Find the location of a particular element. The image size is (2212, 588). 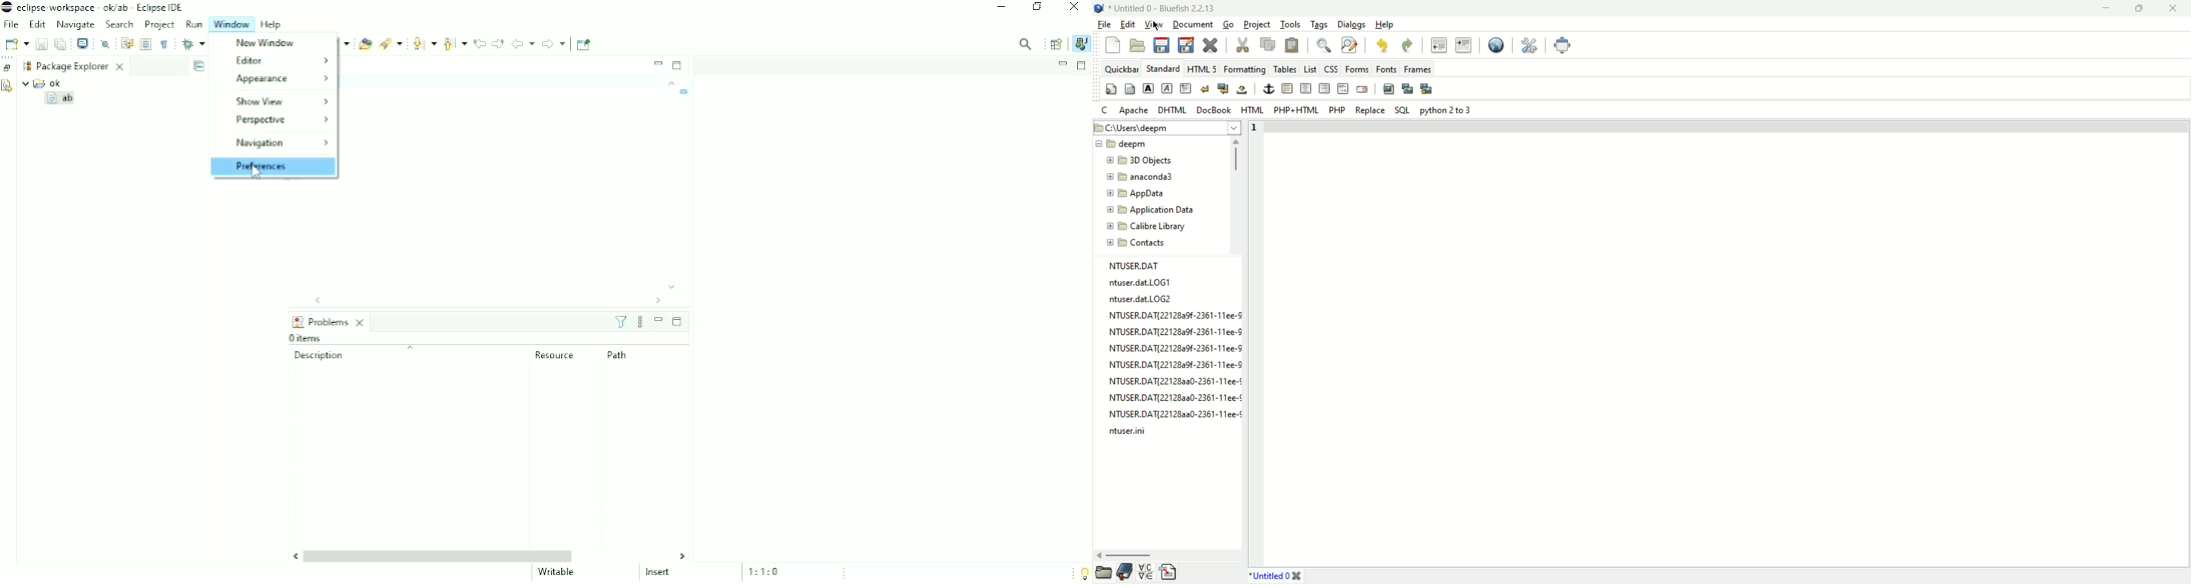

standard is located at coordinates (1164, 68).